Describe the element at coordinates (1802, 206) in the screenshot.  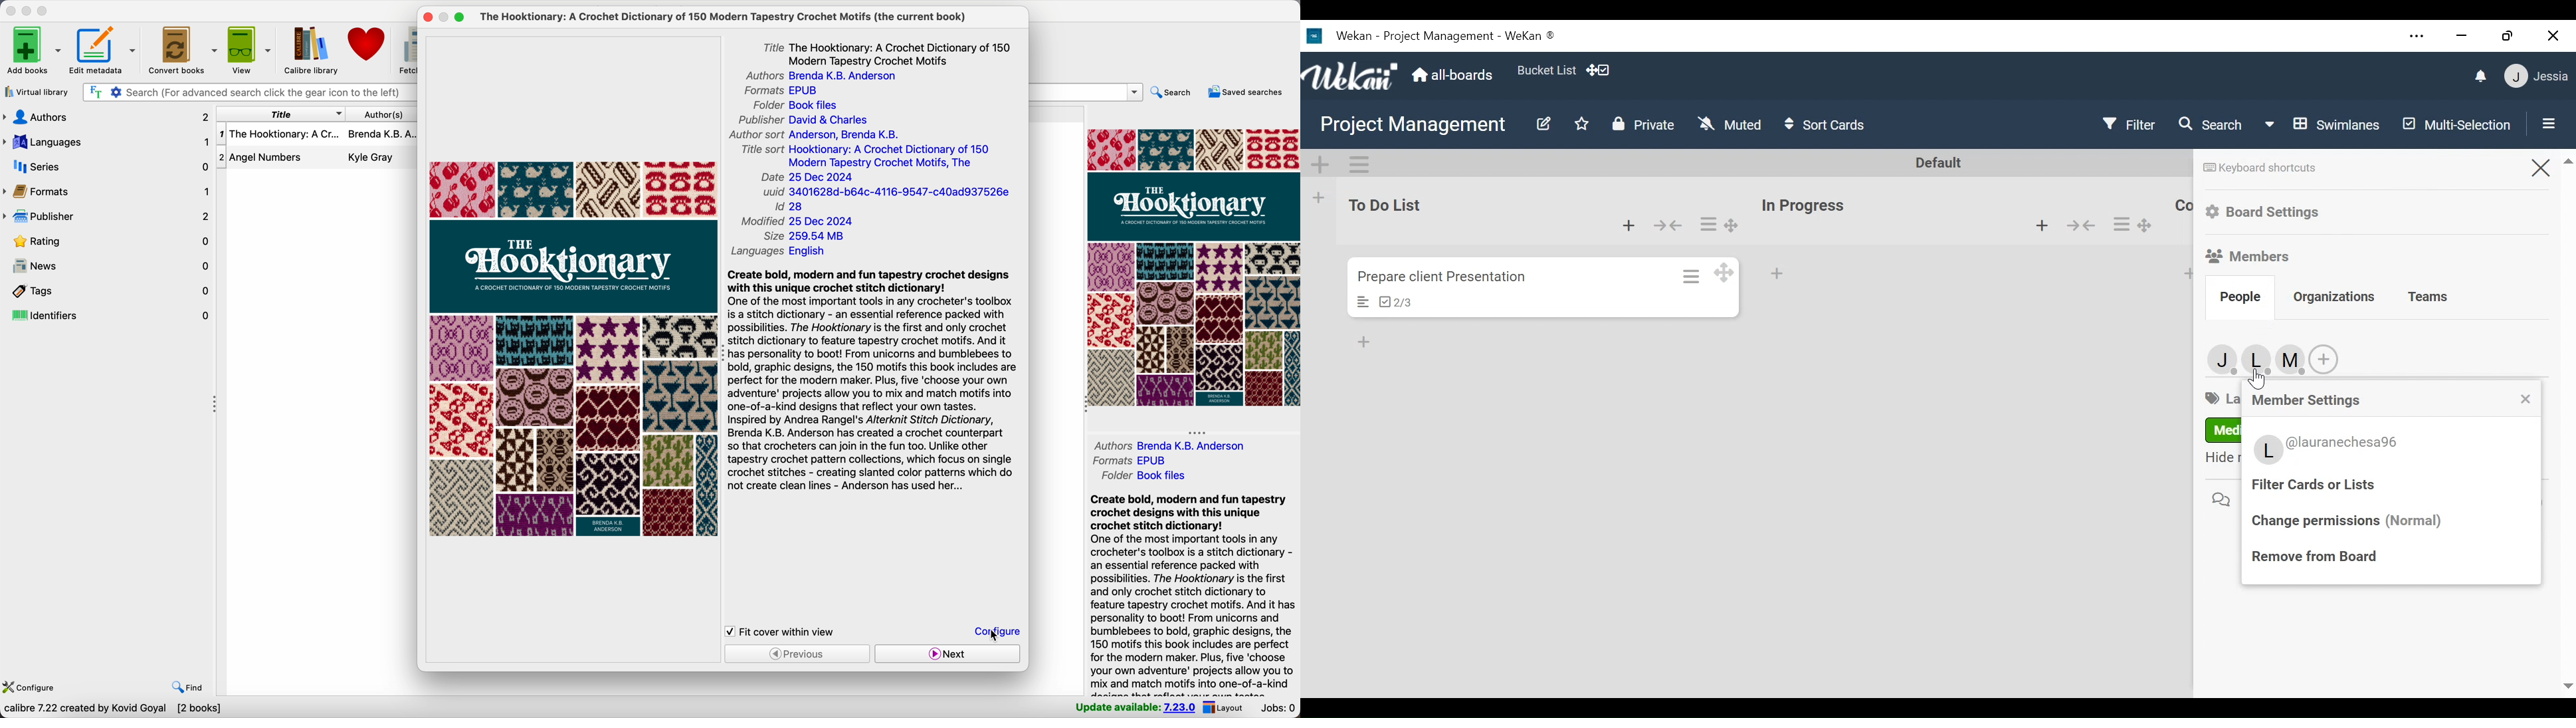
I see `List Title` at that location.